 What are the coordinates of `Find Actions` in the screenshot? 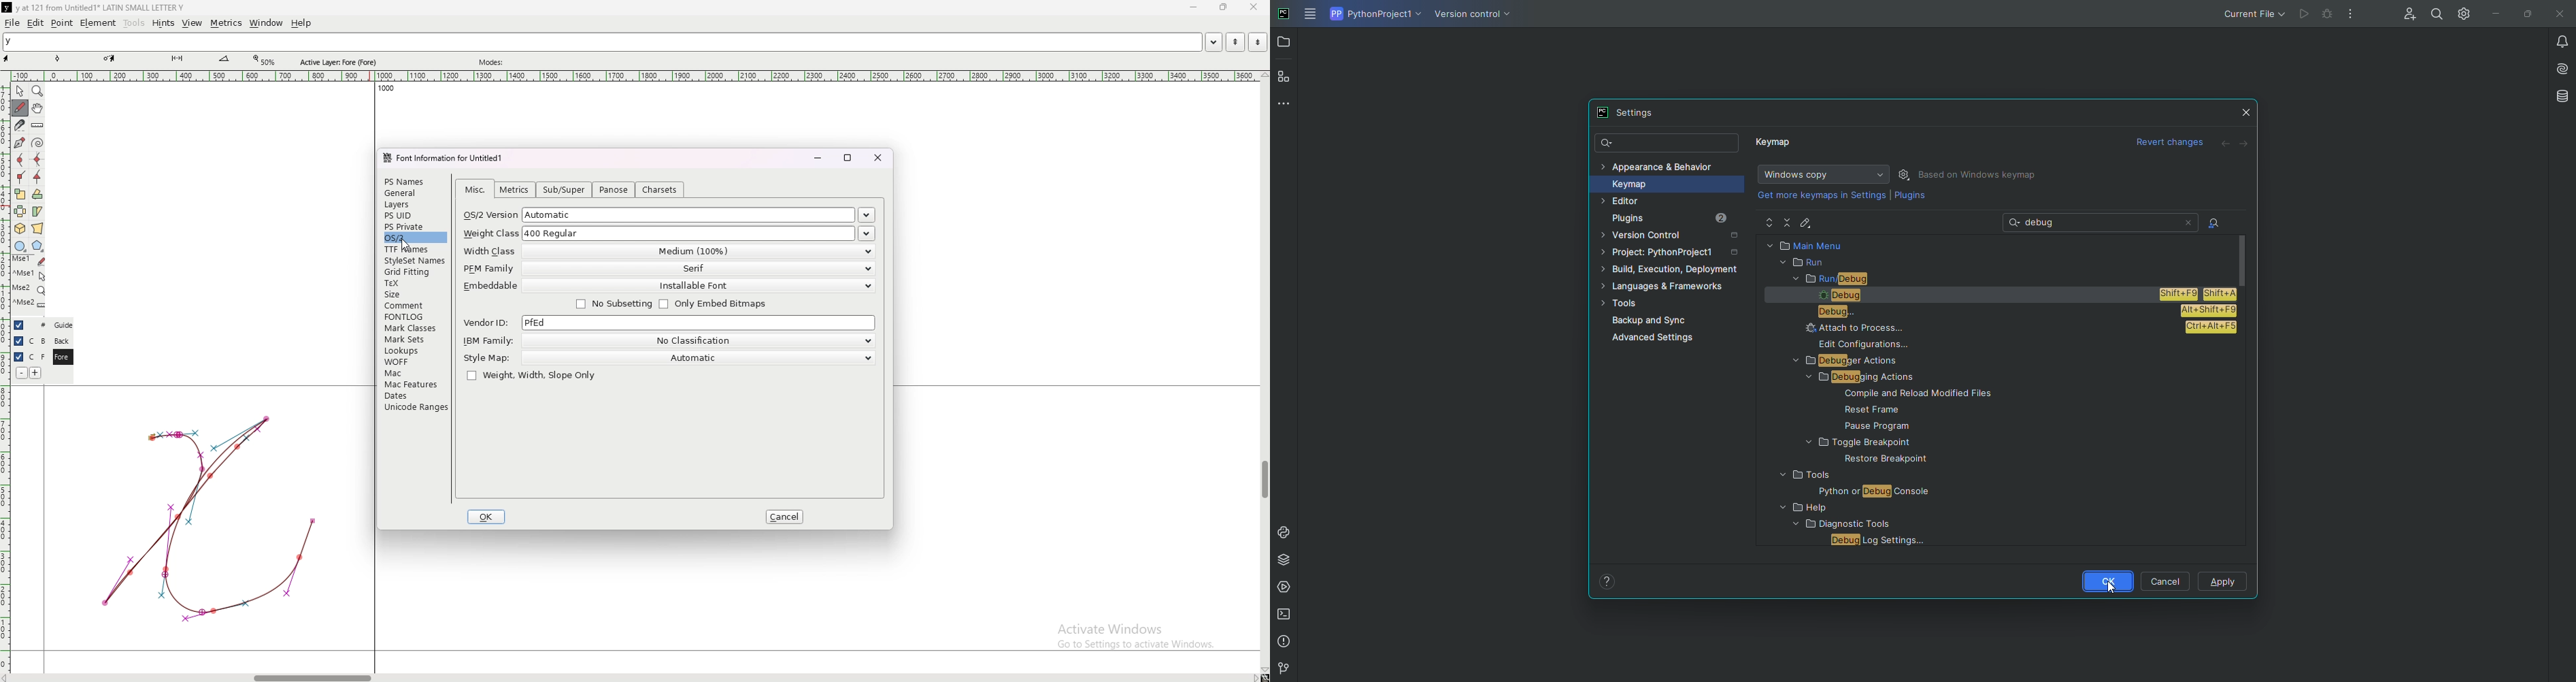 It's located at (2214, 224).